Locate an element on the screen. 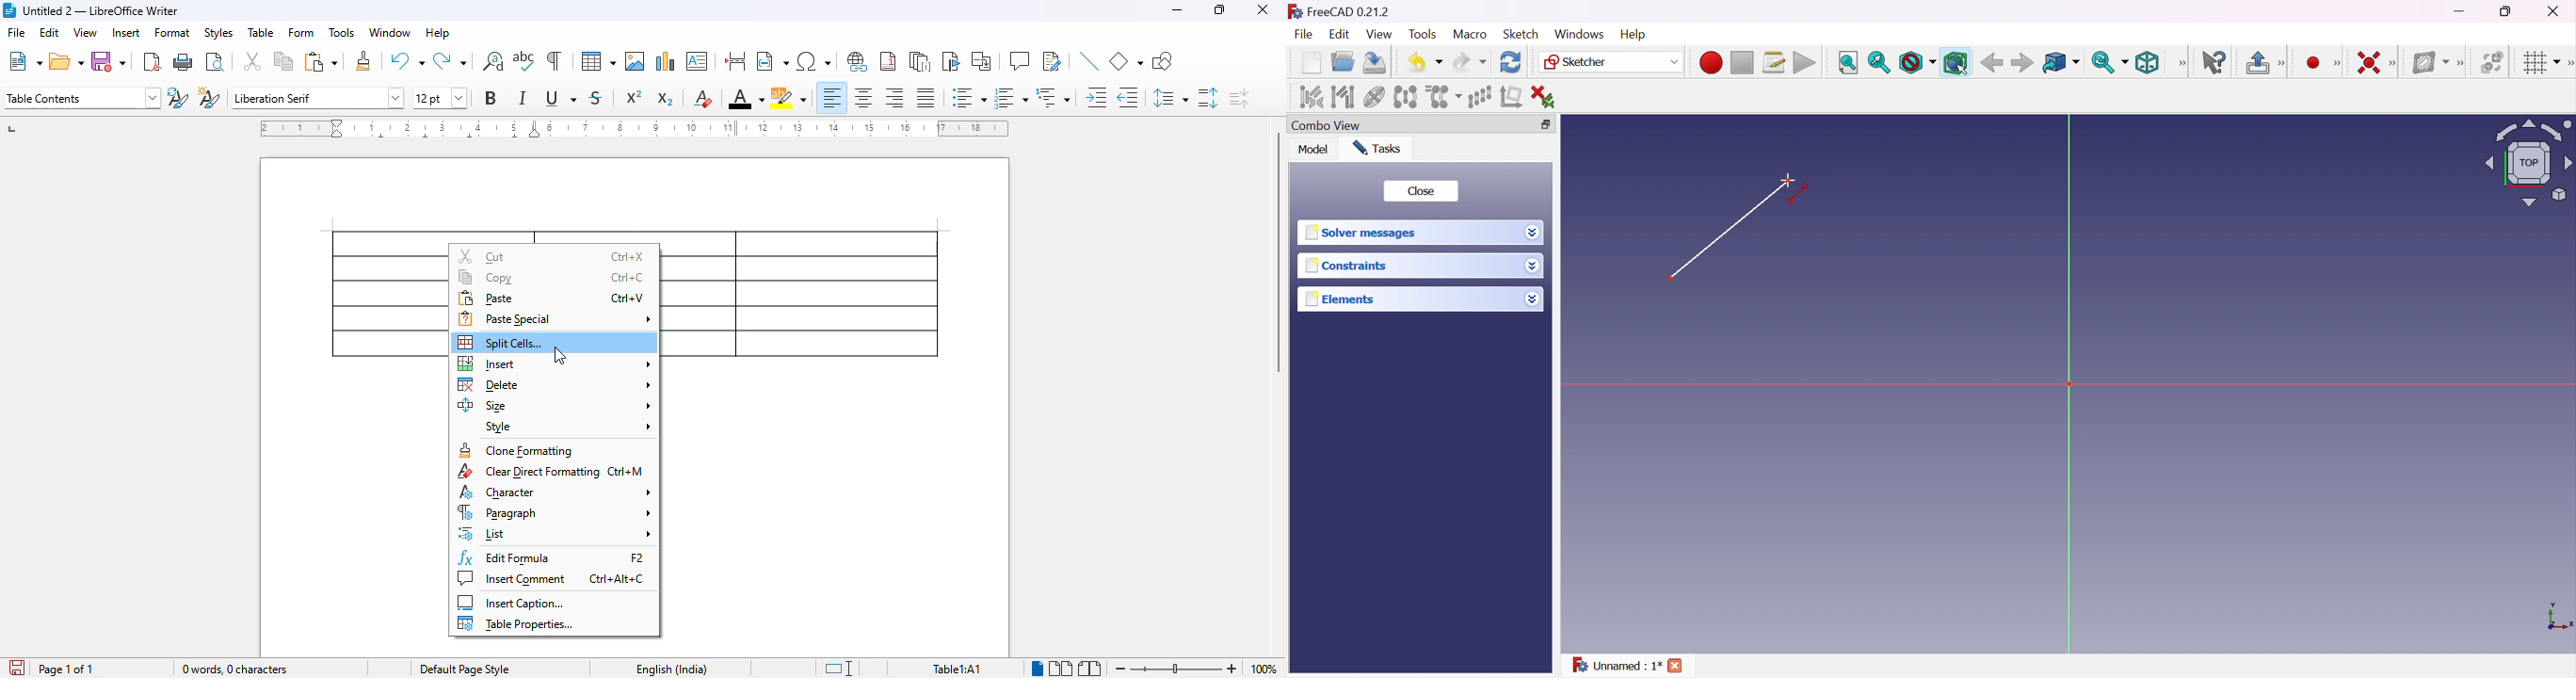  edit is located at coordinates (49, 32).